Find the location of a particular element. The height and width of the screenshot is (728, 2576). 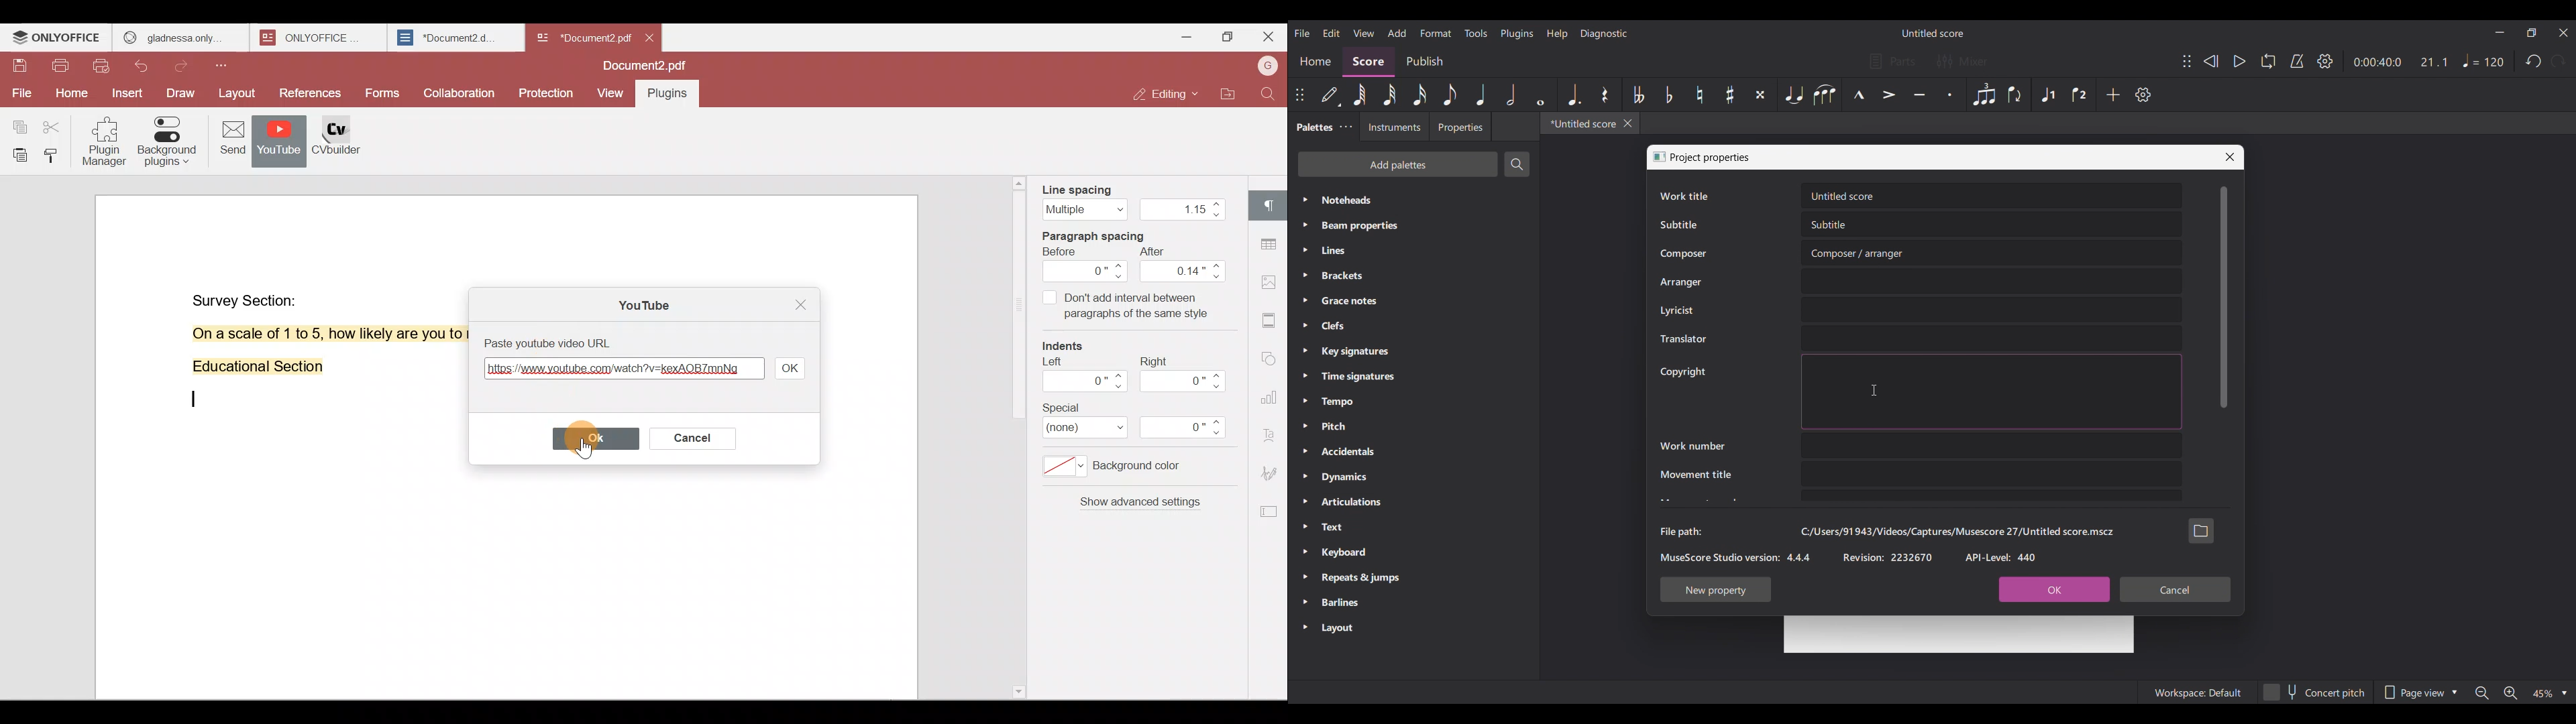

MuseScore Studio version: 4.4.4 is located at coordinates (1735, 557).